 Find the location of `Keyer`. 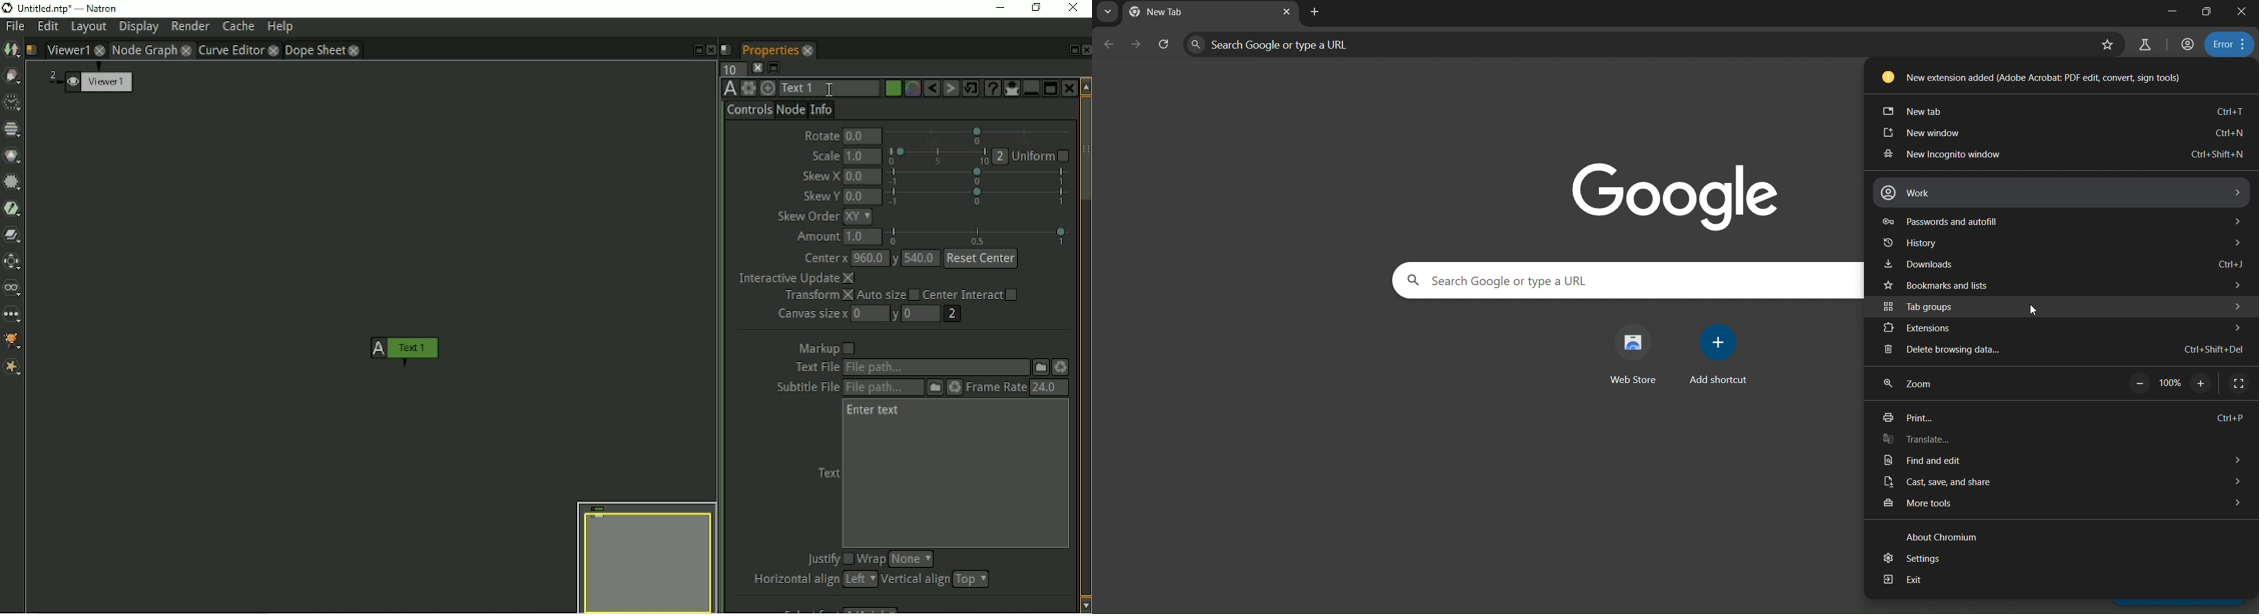

Keyer is located at coordinates (14, 209).